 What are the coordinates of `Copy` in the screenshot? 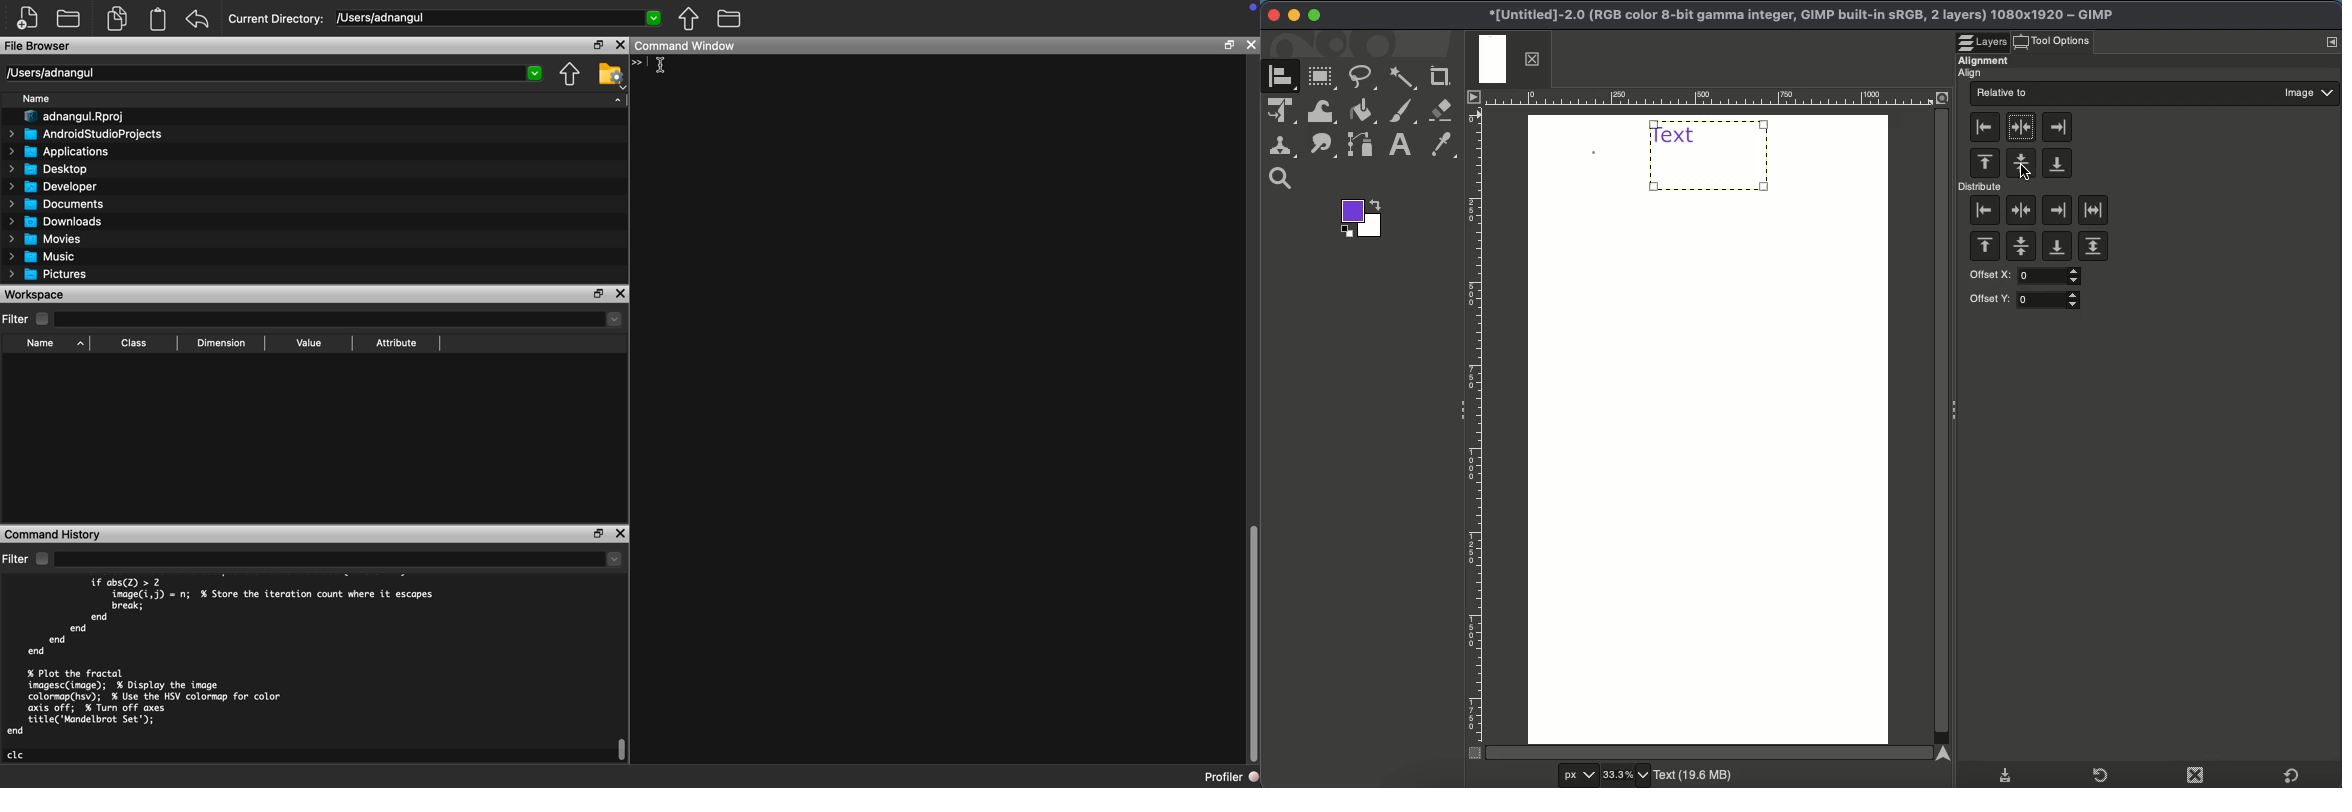 It's located at (117, 18).